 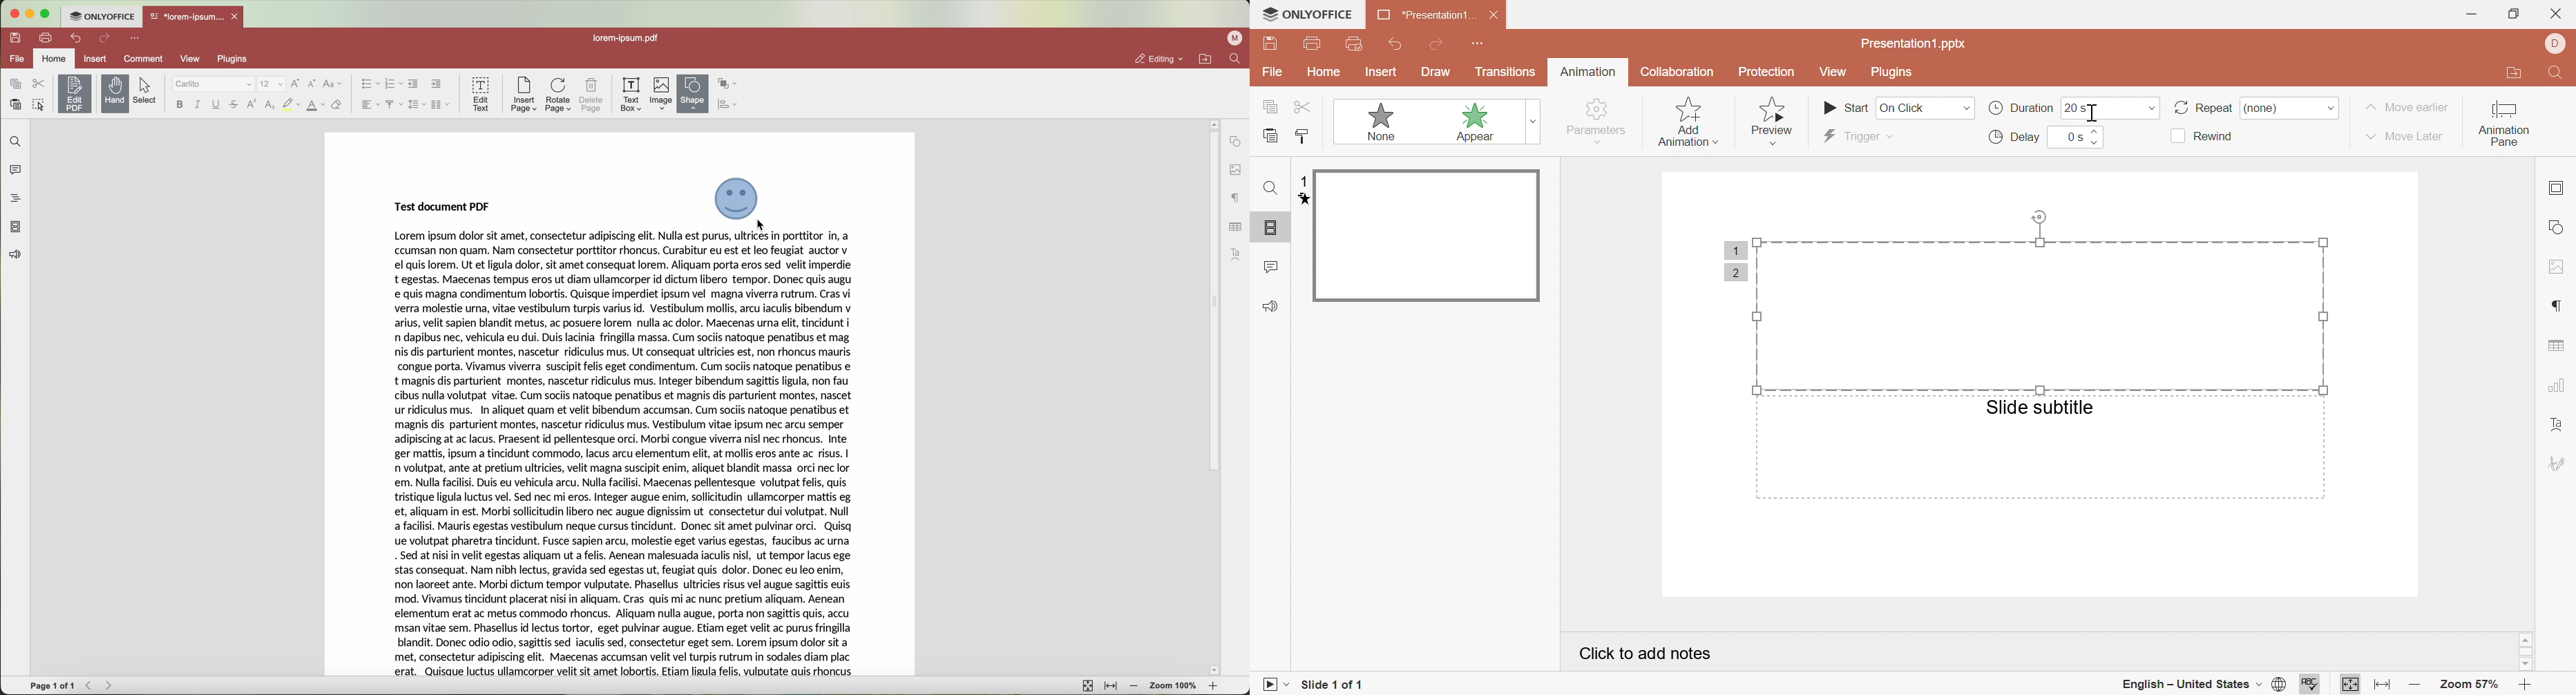 I want to click on table settings, so click(x=2556, y=345).